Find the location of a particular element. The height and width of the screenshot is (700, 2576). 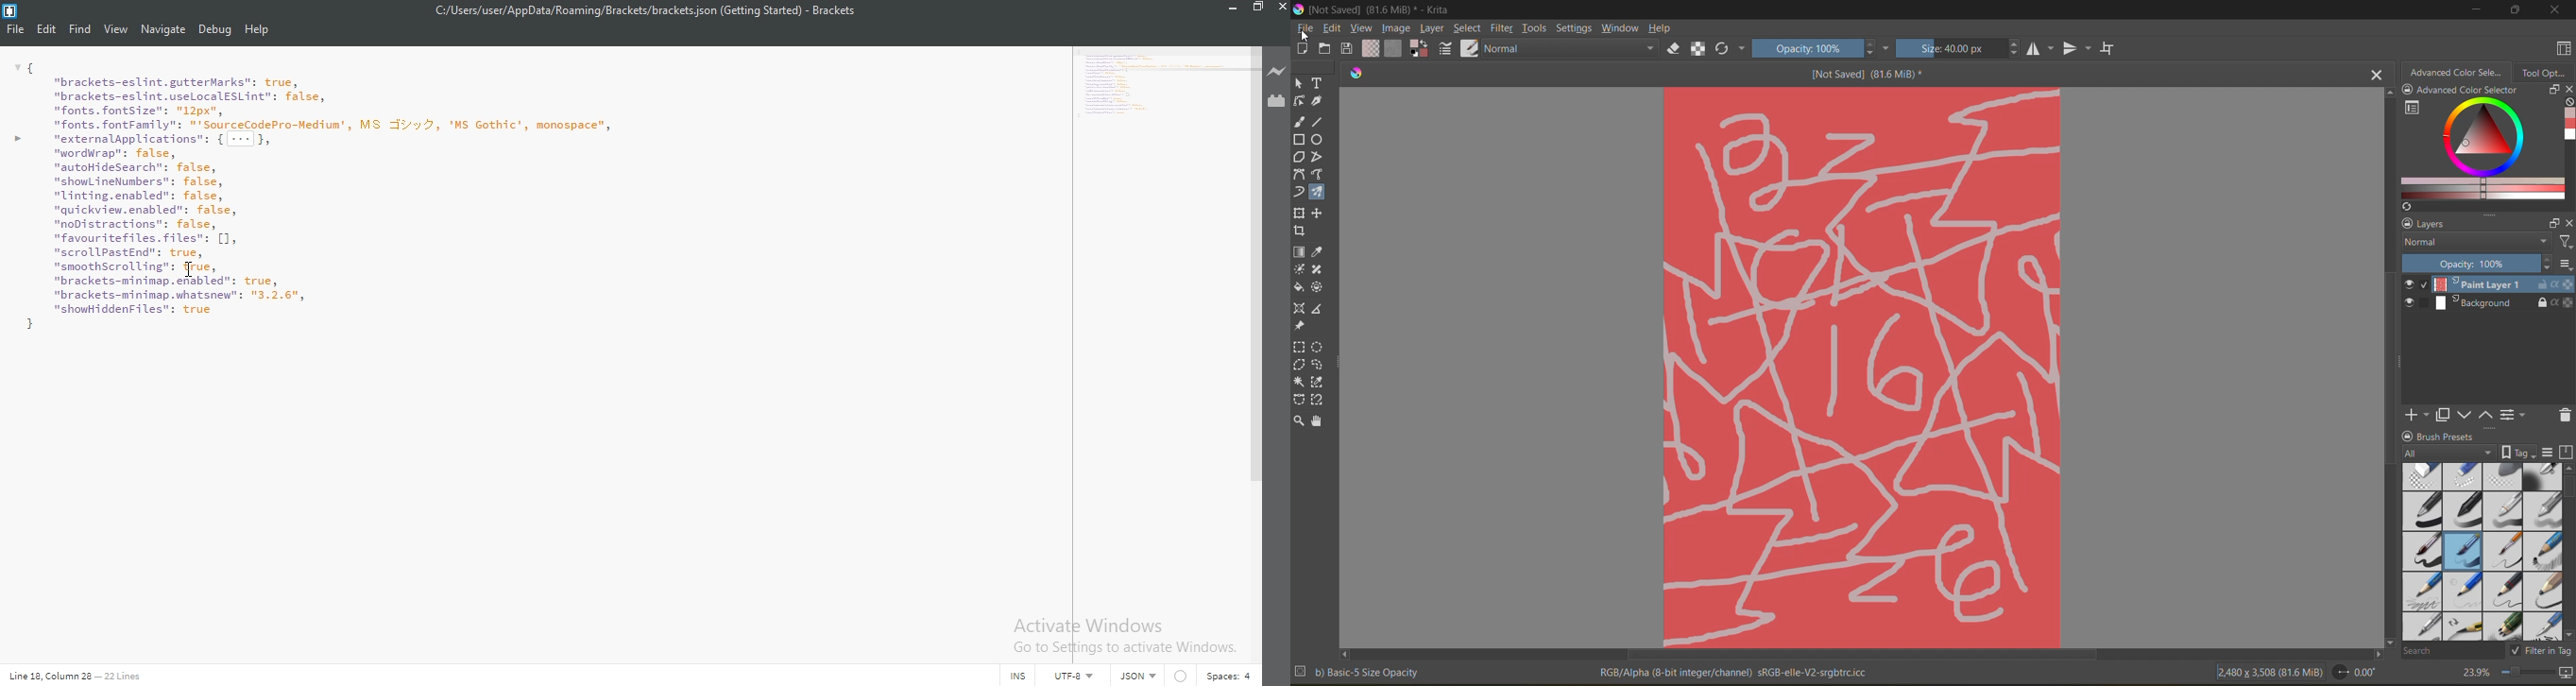

tool is located at coordinates (1318, 156).